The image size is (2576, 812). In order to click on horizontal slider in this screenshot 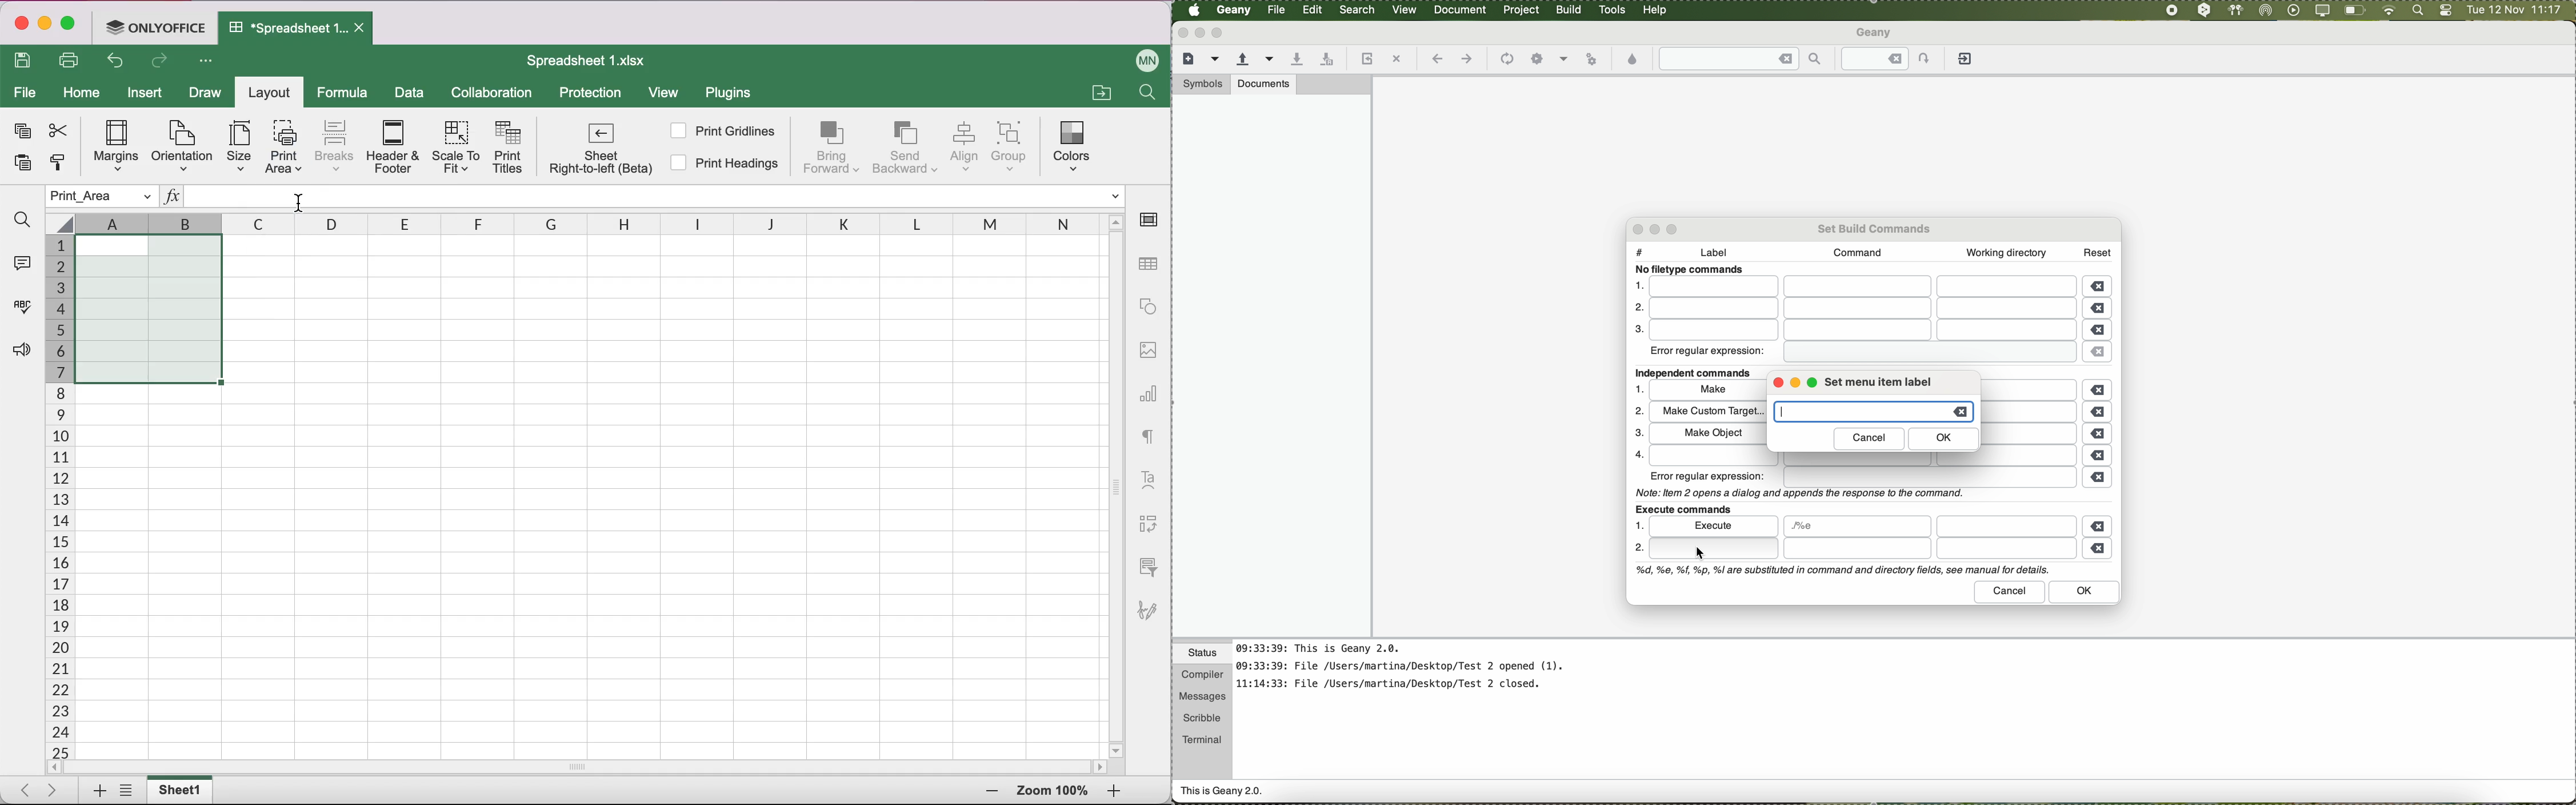, I will do `click(591, 767)`.